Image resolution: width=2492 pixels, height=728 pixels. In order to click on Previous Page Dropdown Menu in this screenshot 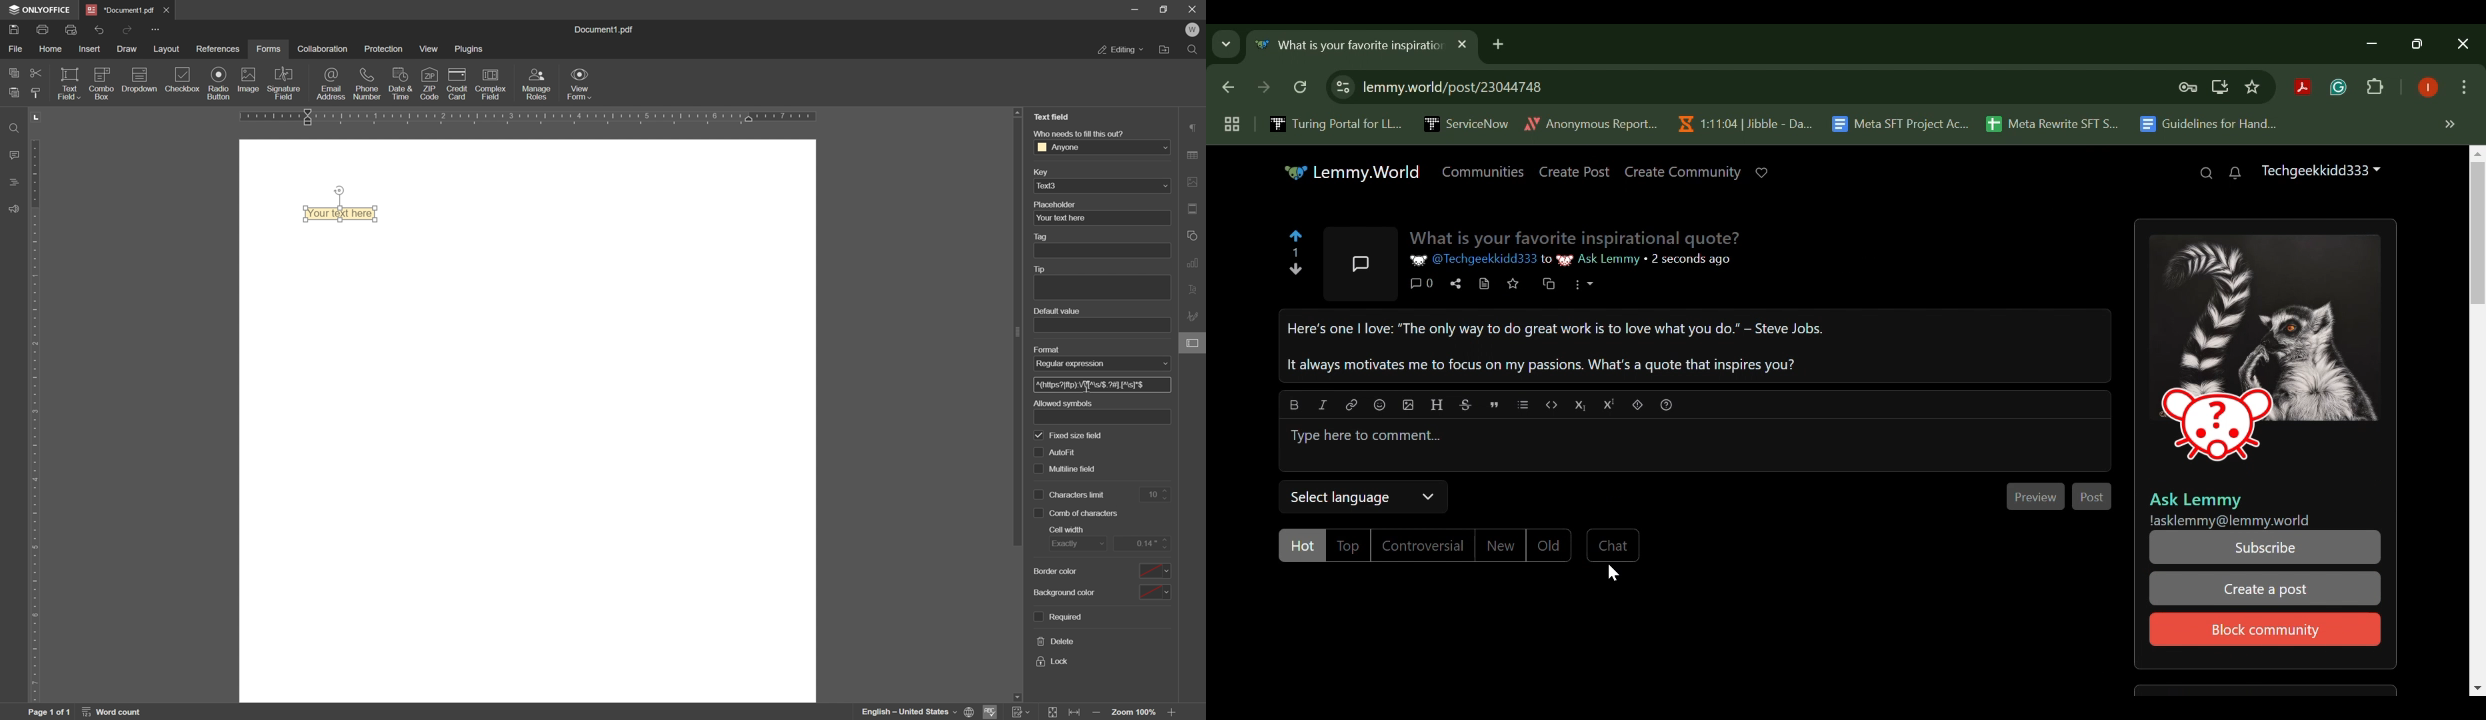, I will do `click(1226, 45)`.